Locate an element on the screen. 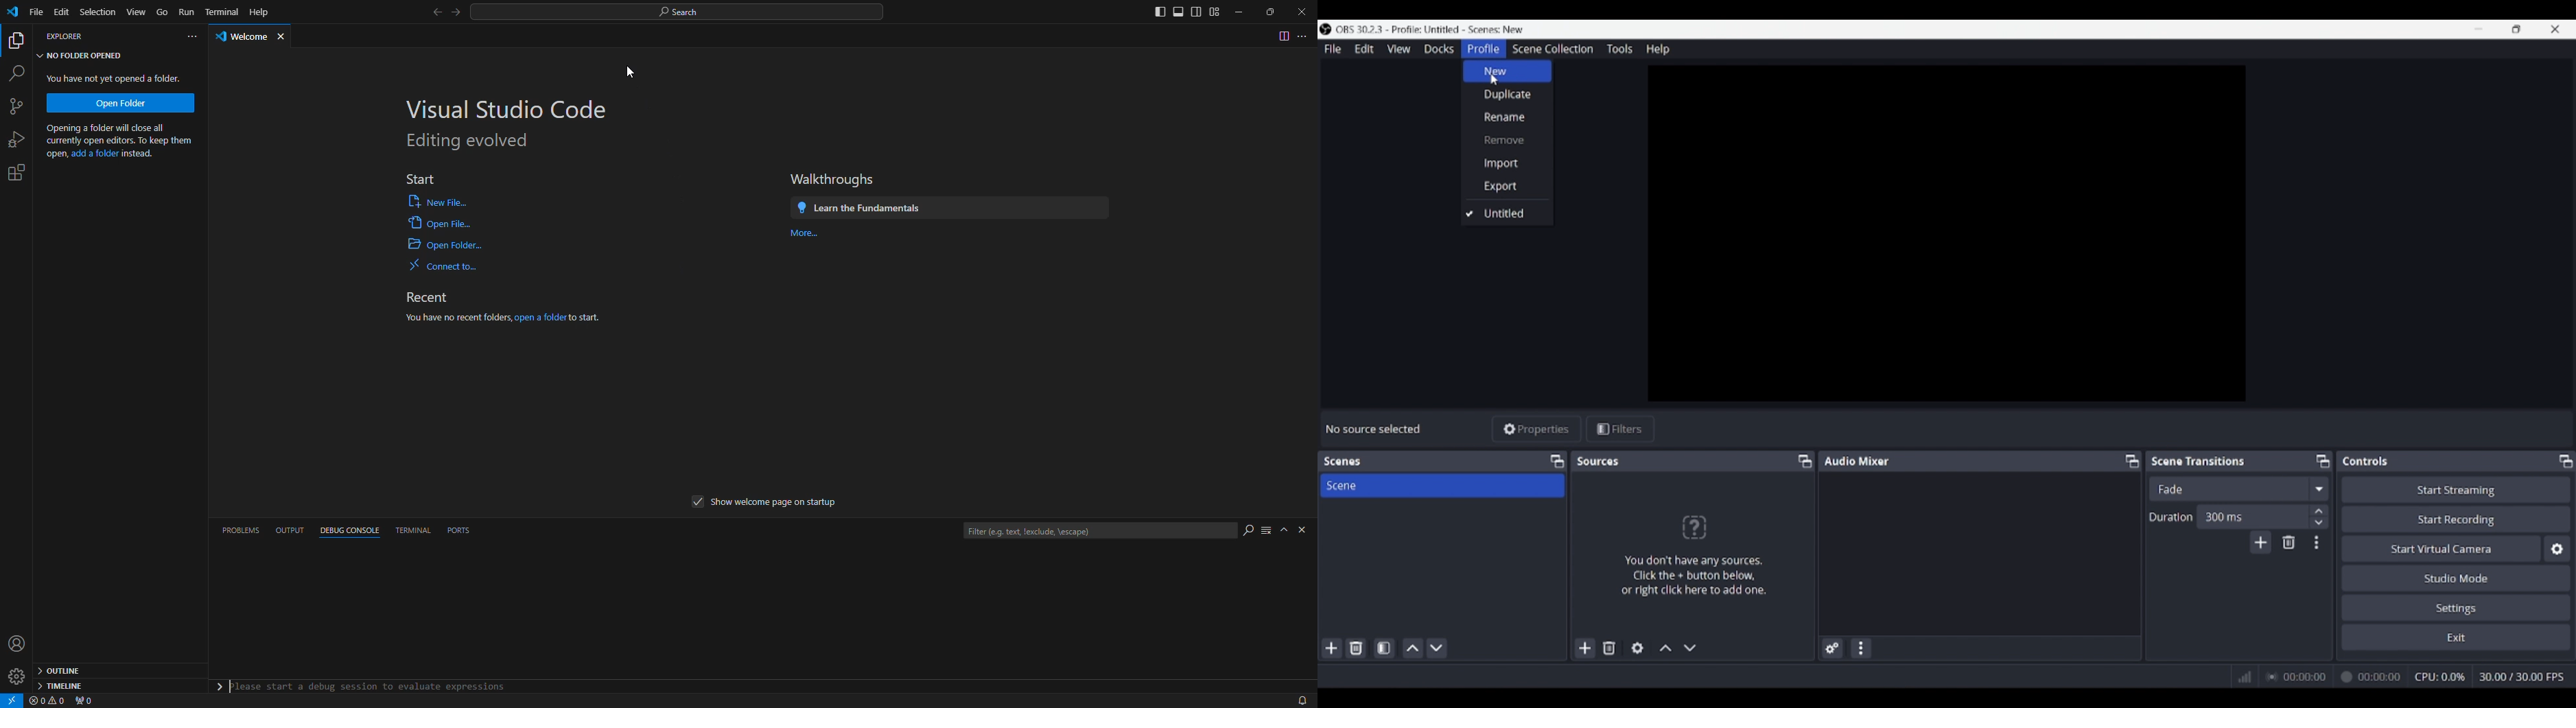  Open Folder is located at coordinates (125, 103).